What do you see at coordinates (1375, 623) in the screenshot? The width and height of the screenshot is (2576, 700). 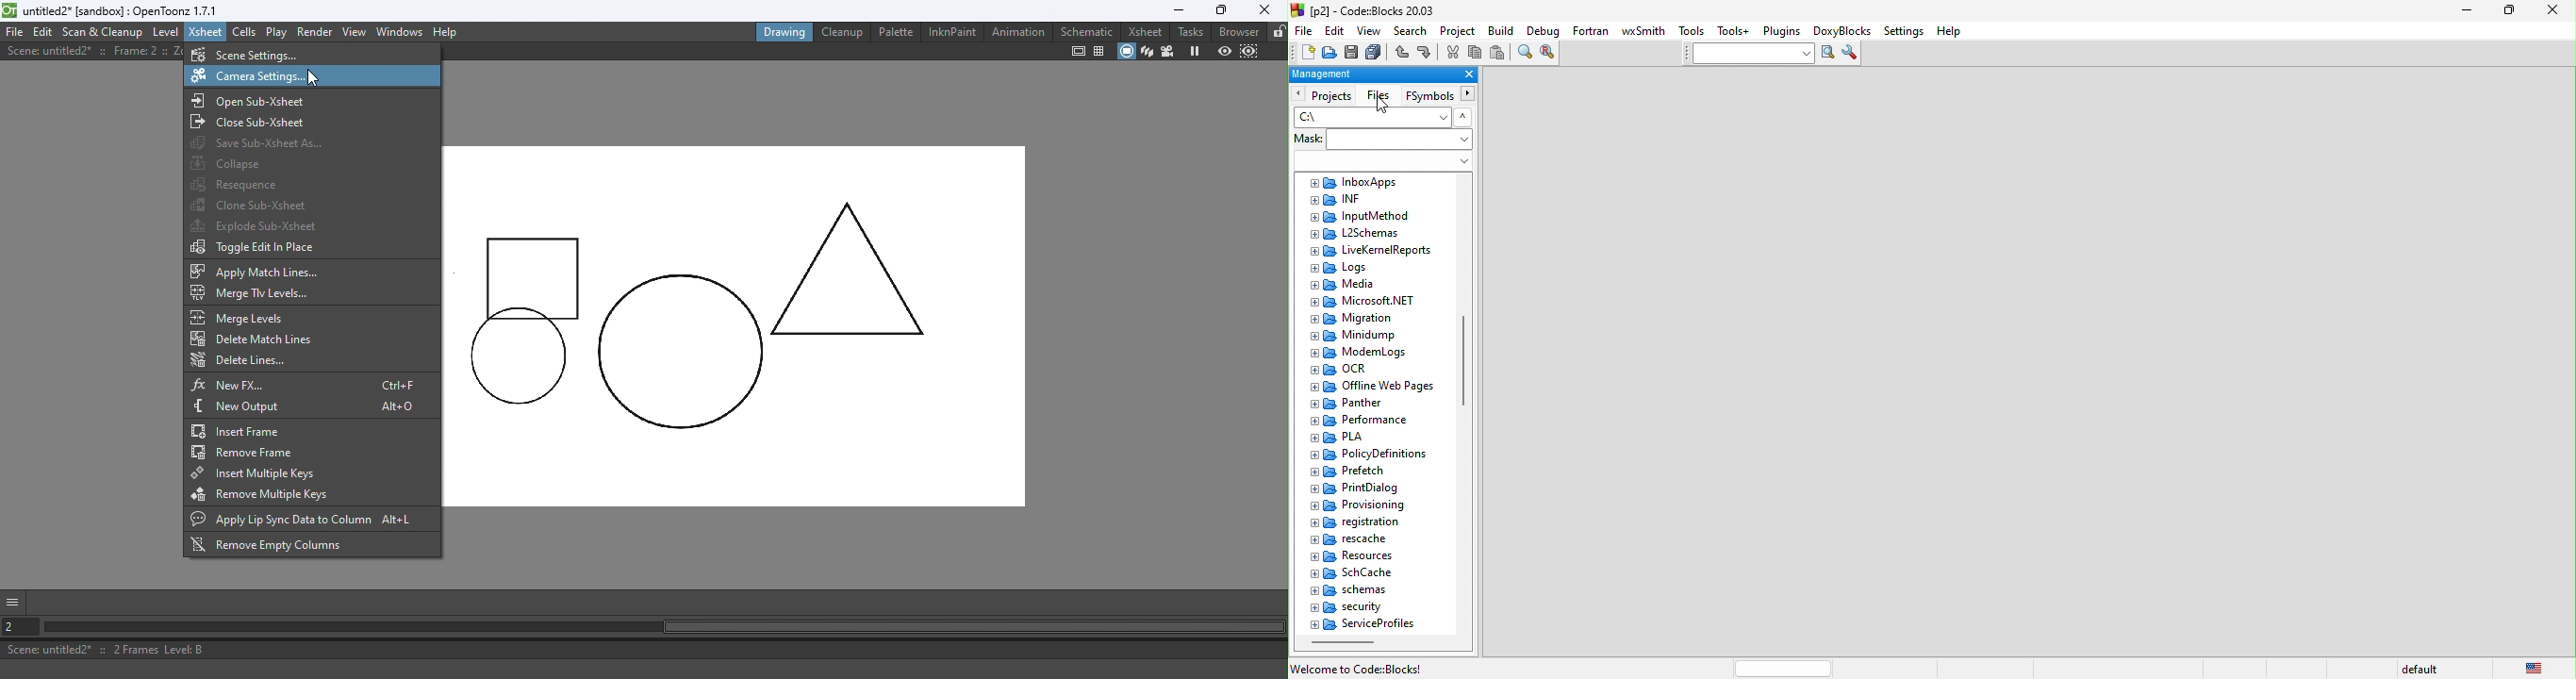 I see `service profiles` at bounding box center [1375, 623].